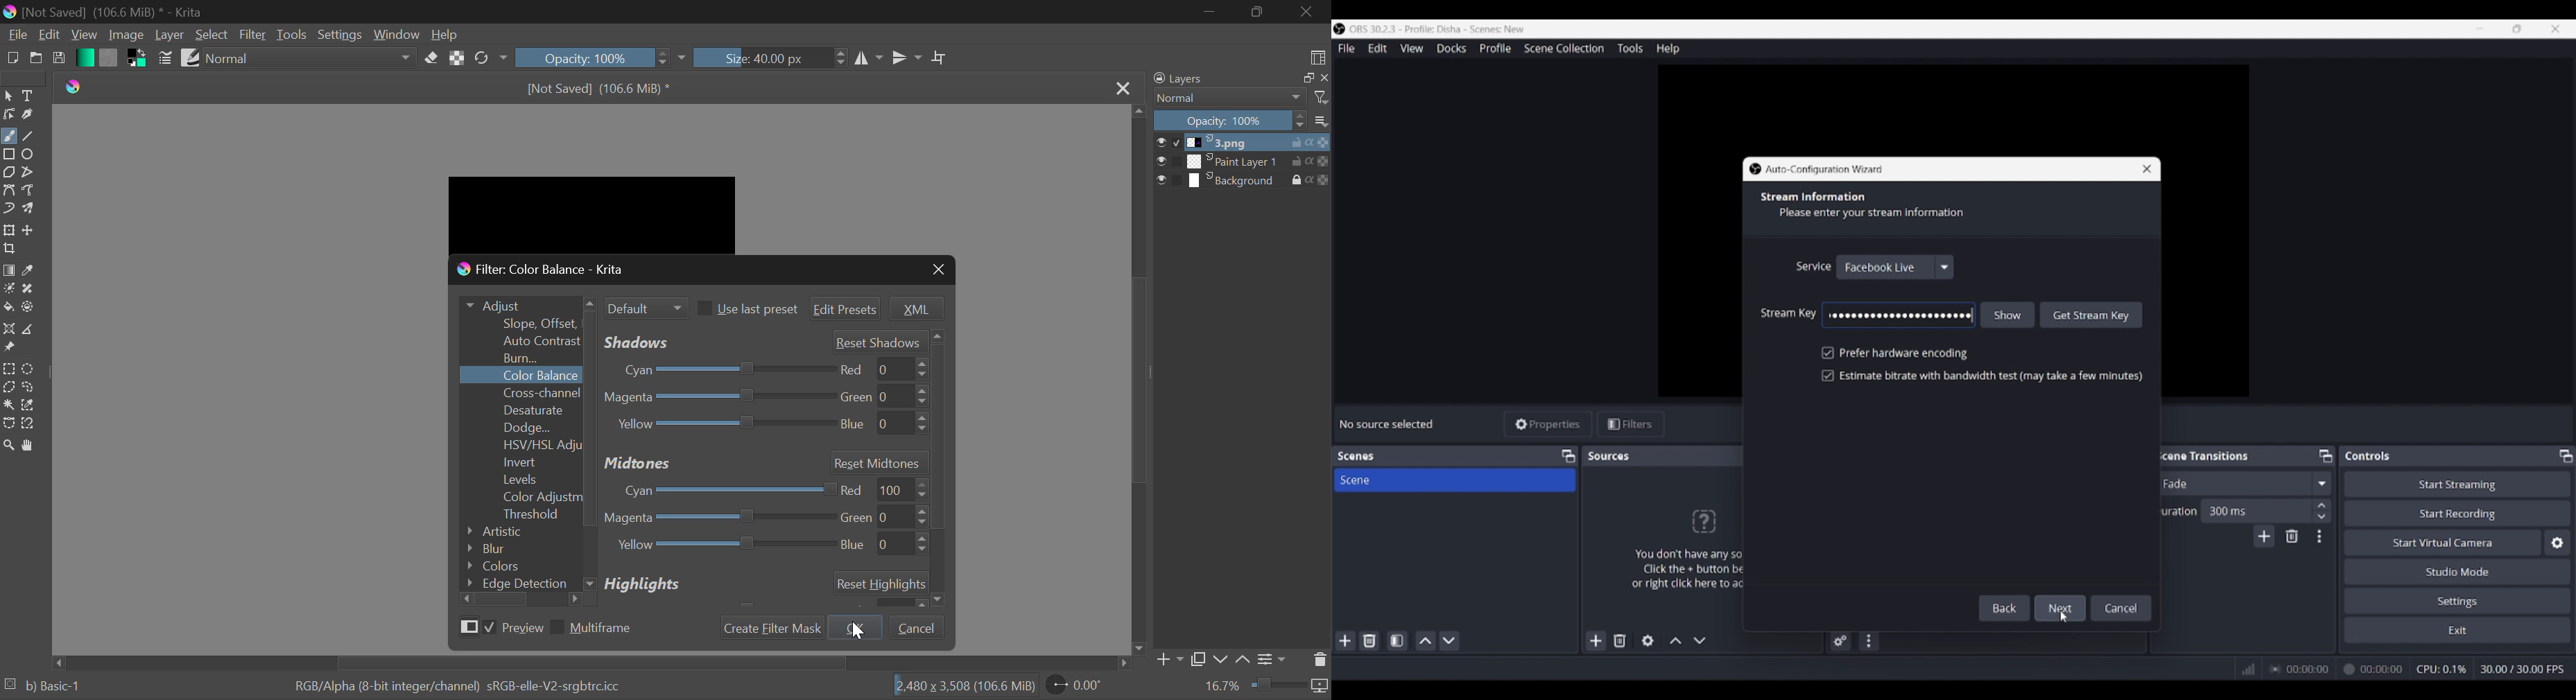  Describe the element at coordinates (1140, 380) in the screenshot. I see `Scroll Bar` at that location.